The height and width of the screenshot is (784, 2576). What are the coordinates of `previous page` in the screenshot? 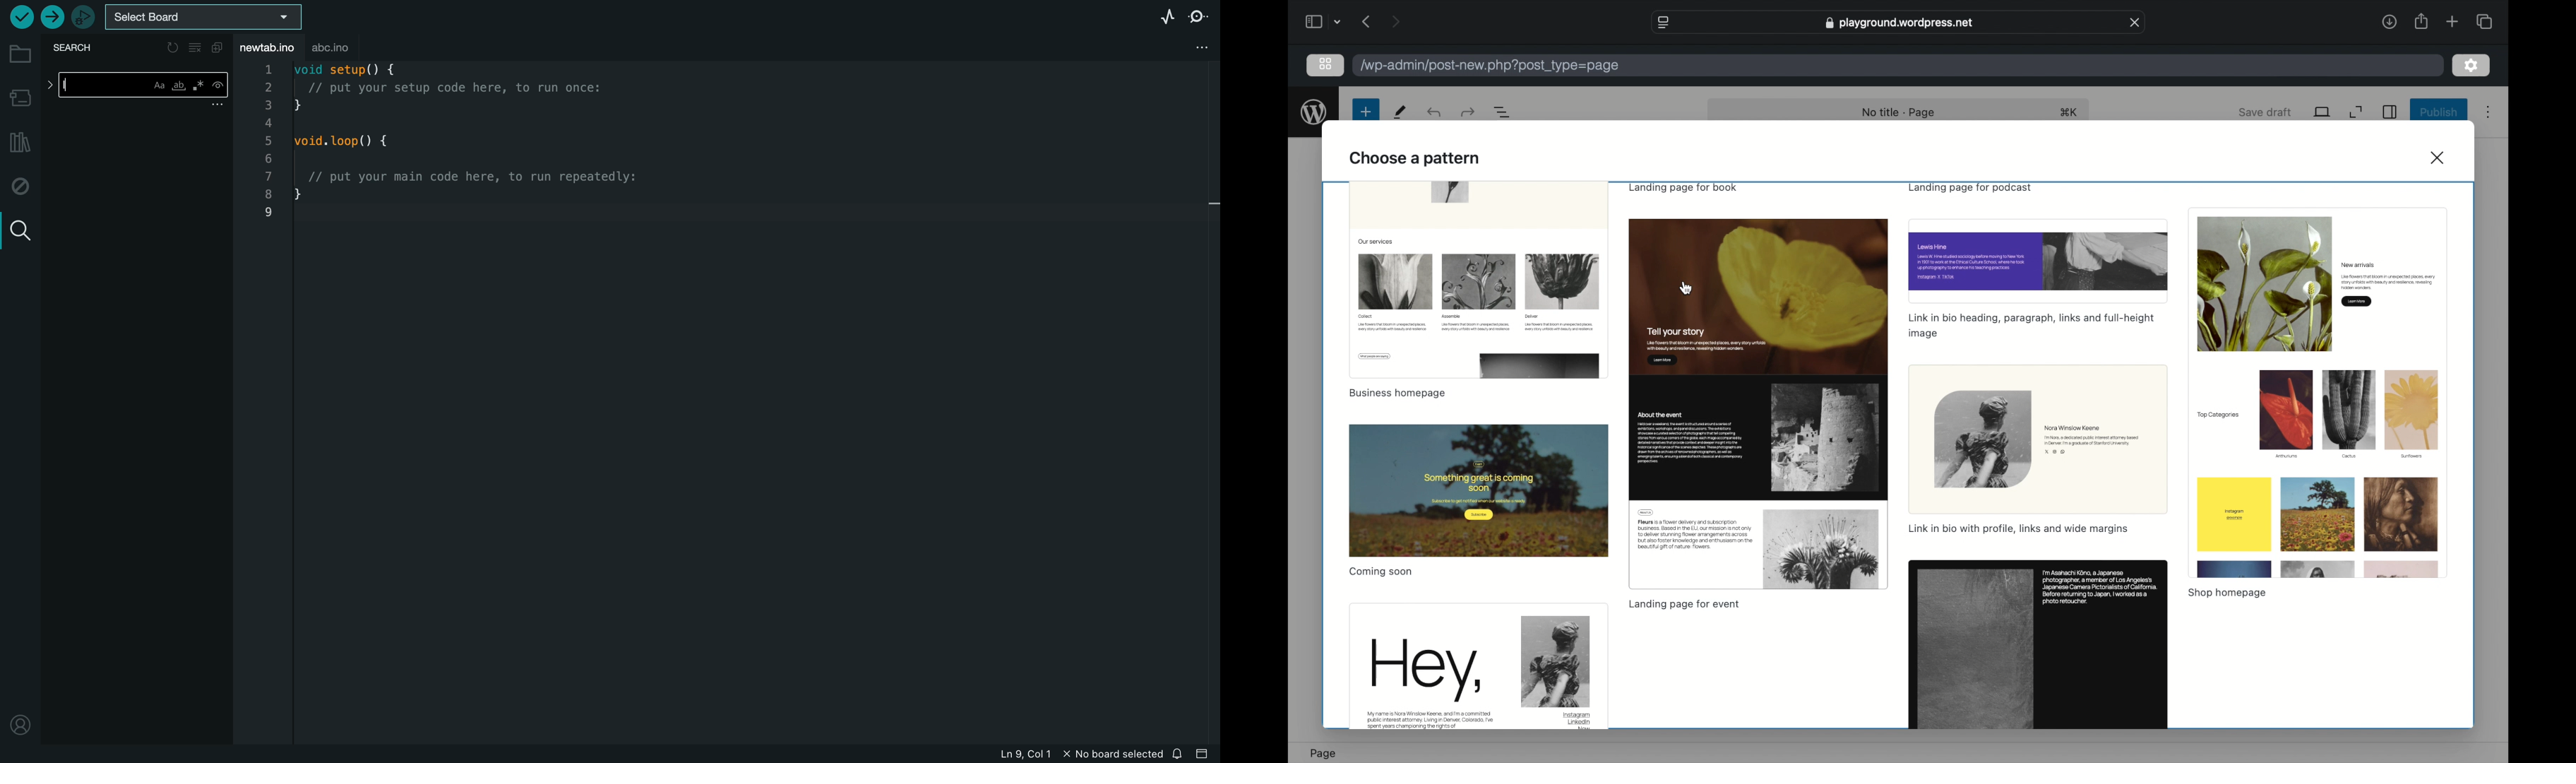 It's located at (1366, 20).